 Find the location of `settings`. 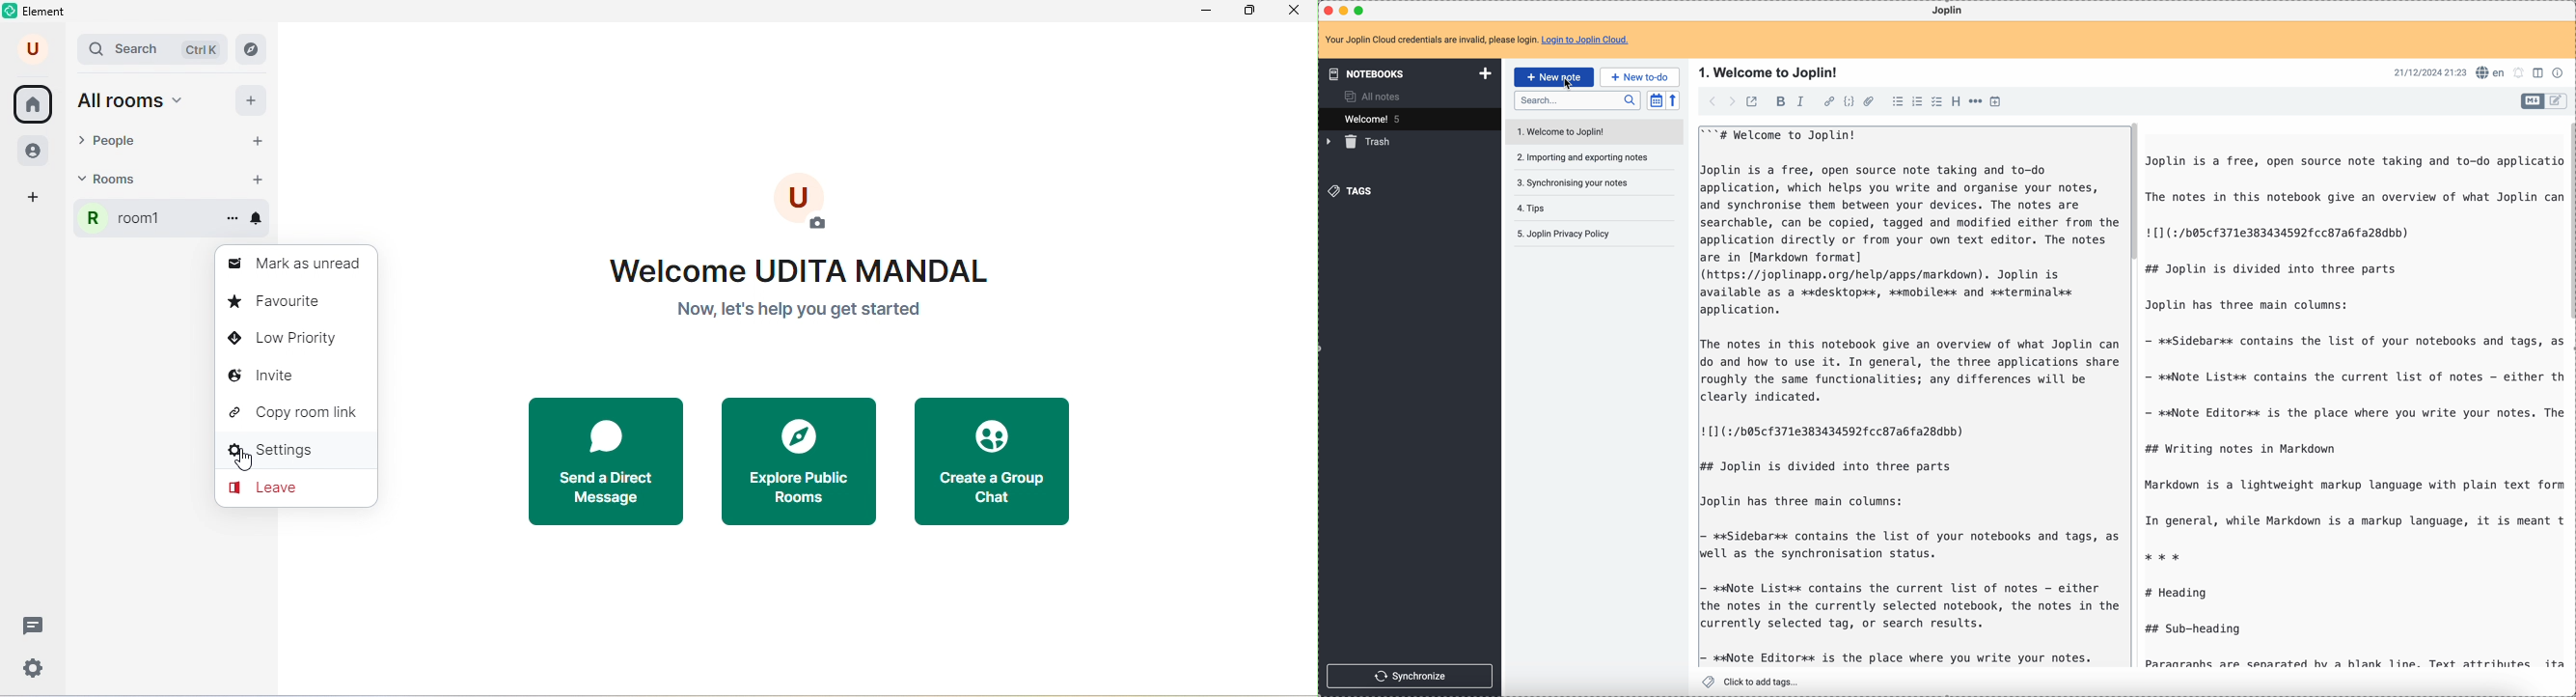

settings is located at coordinates (275, 449).